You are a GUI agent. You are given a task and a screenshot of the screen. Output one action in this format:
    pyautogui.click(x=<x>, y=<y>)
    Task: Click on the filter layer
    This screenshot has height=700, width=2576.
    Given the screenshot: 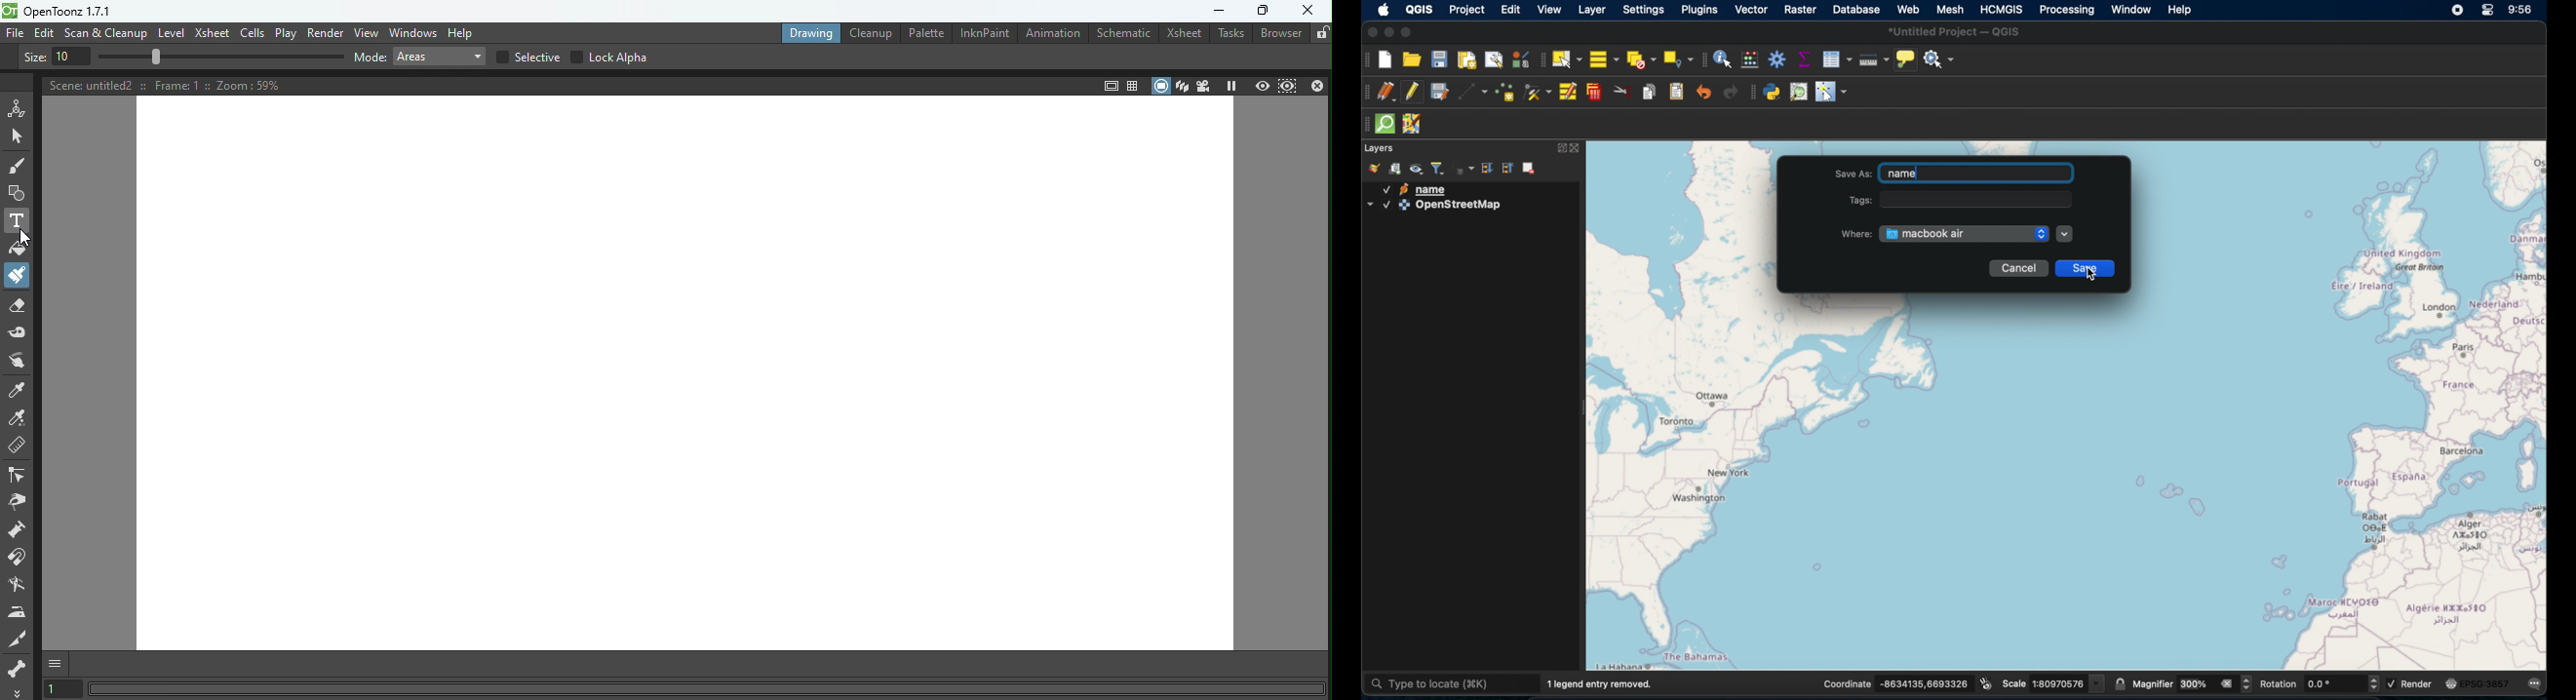 What is the action you would take?
    pyautogui.click(x=1438, y=168)
    